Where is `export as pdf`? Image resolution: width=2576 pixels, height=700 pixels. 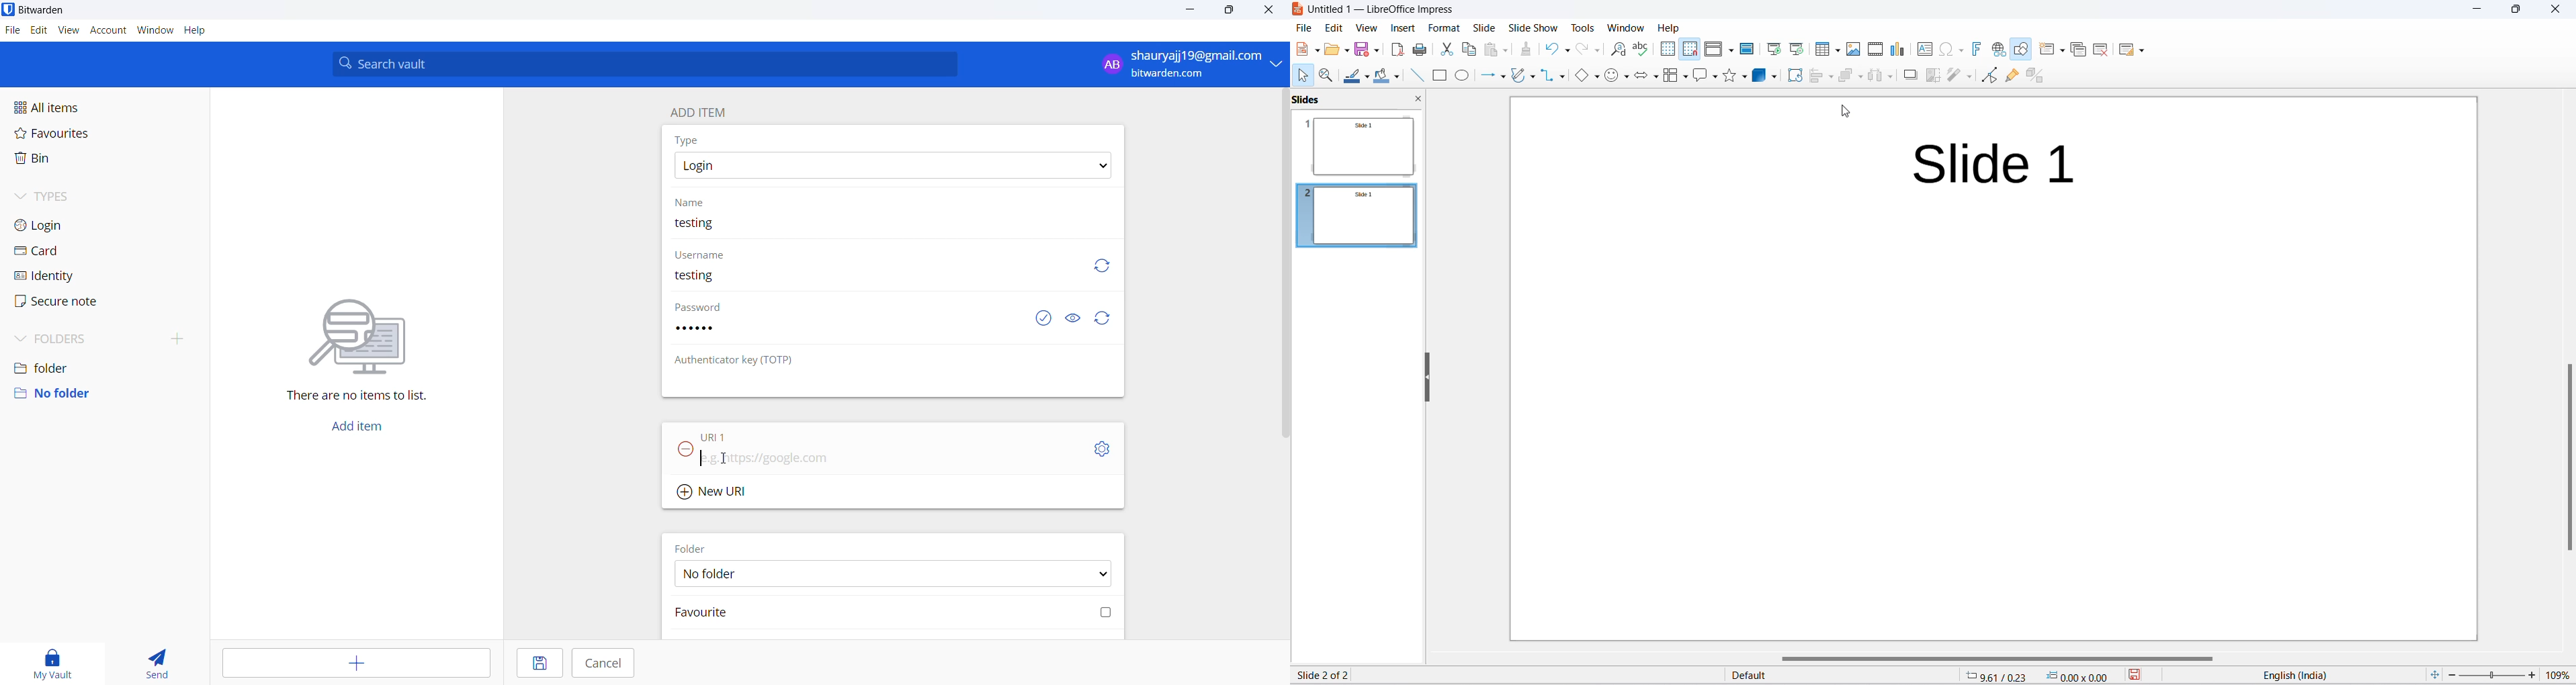 export as pdf is located at coordinates (1398, 50).